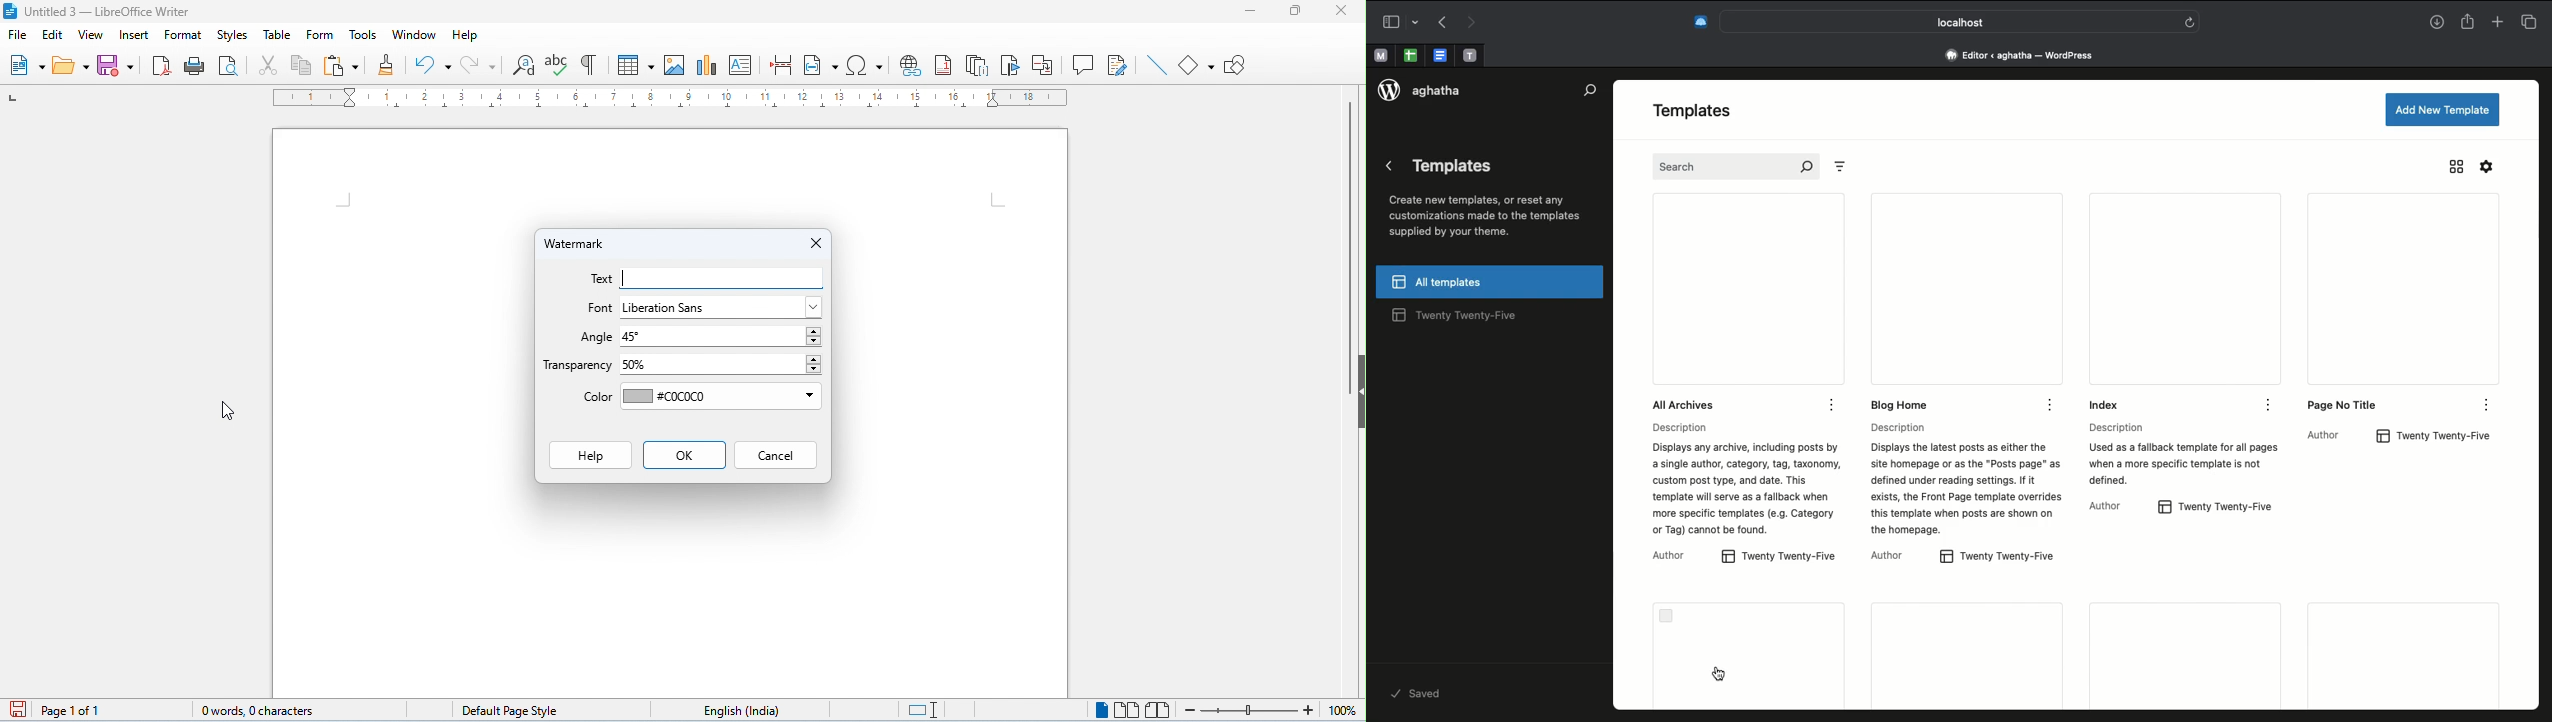 The width and height of the screenshot is (2576, 728). Describe the element at coordinates (1587, 91) in the screenshot. I see `Search` at that location.